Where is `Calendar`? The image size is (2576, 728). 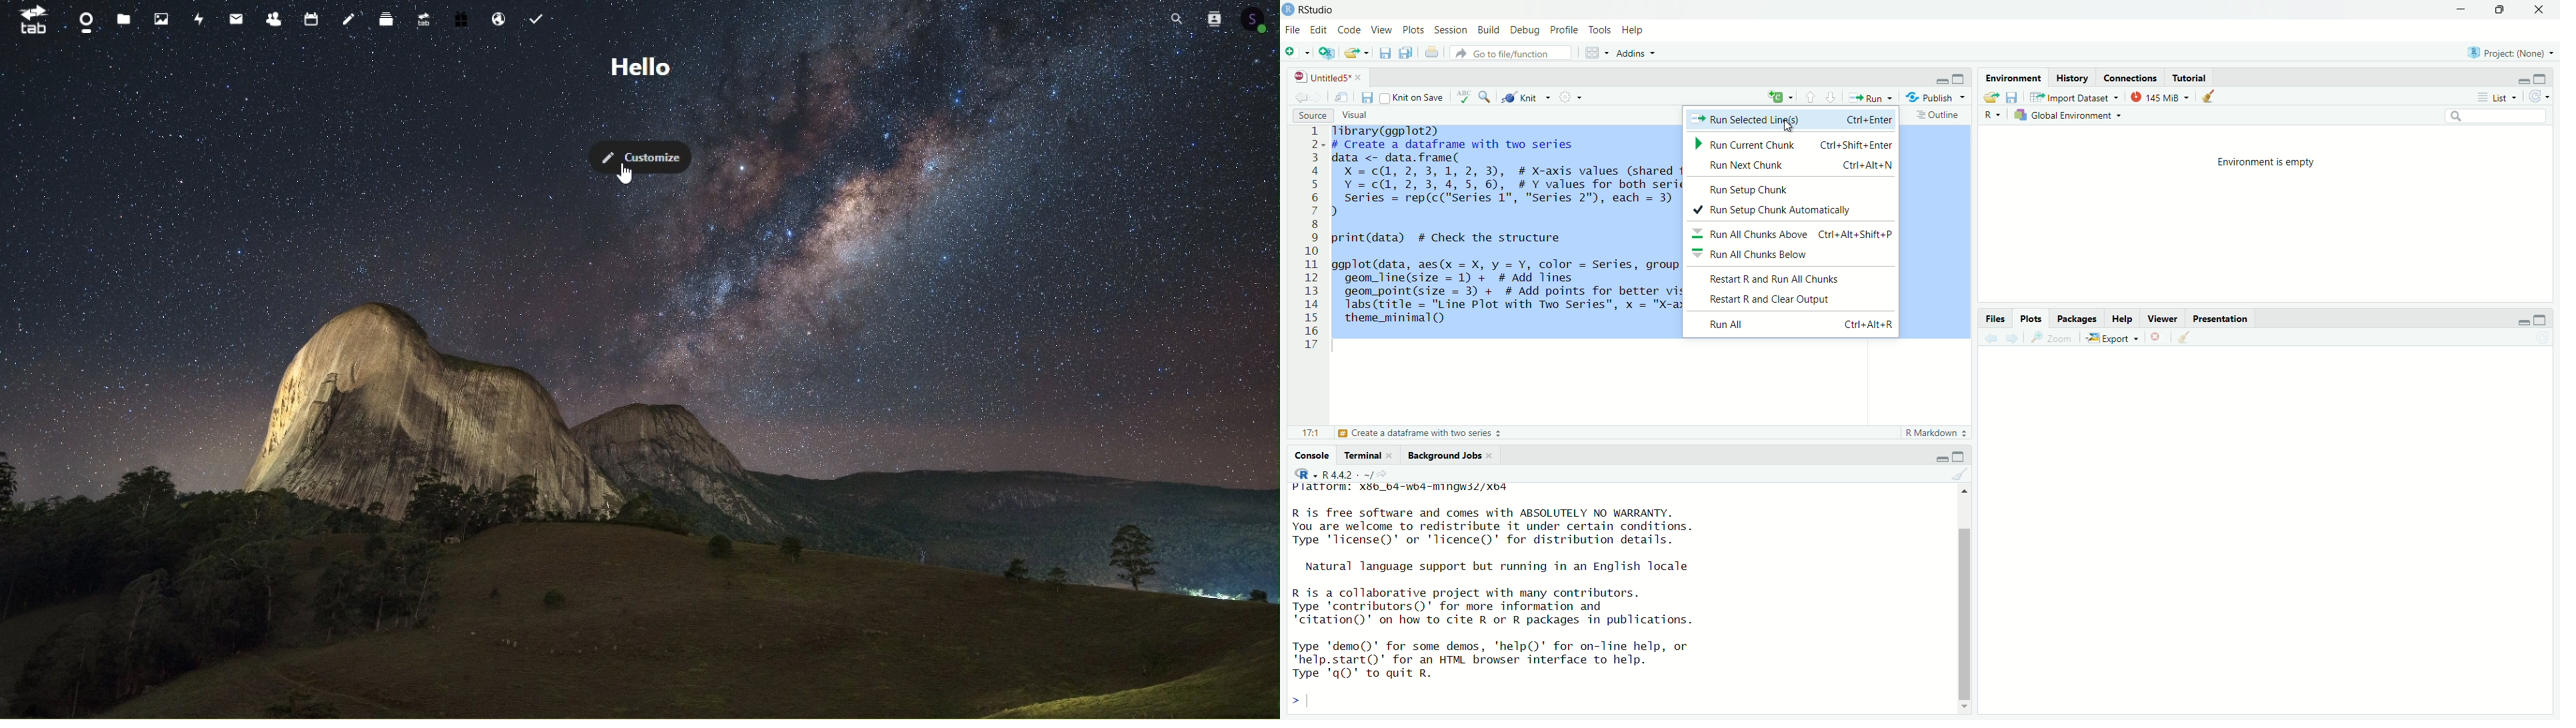 Calendar is located at coordinates (315, 19).